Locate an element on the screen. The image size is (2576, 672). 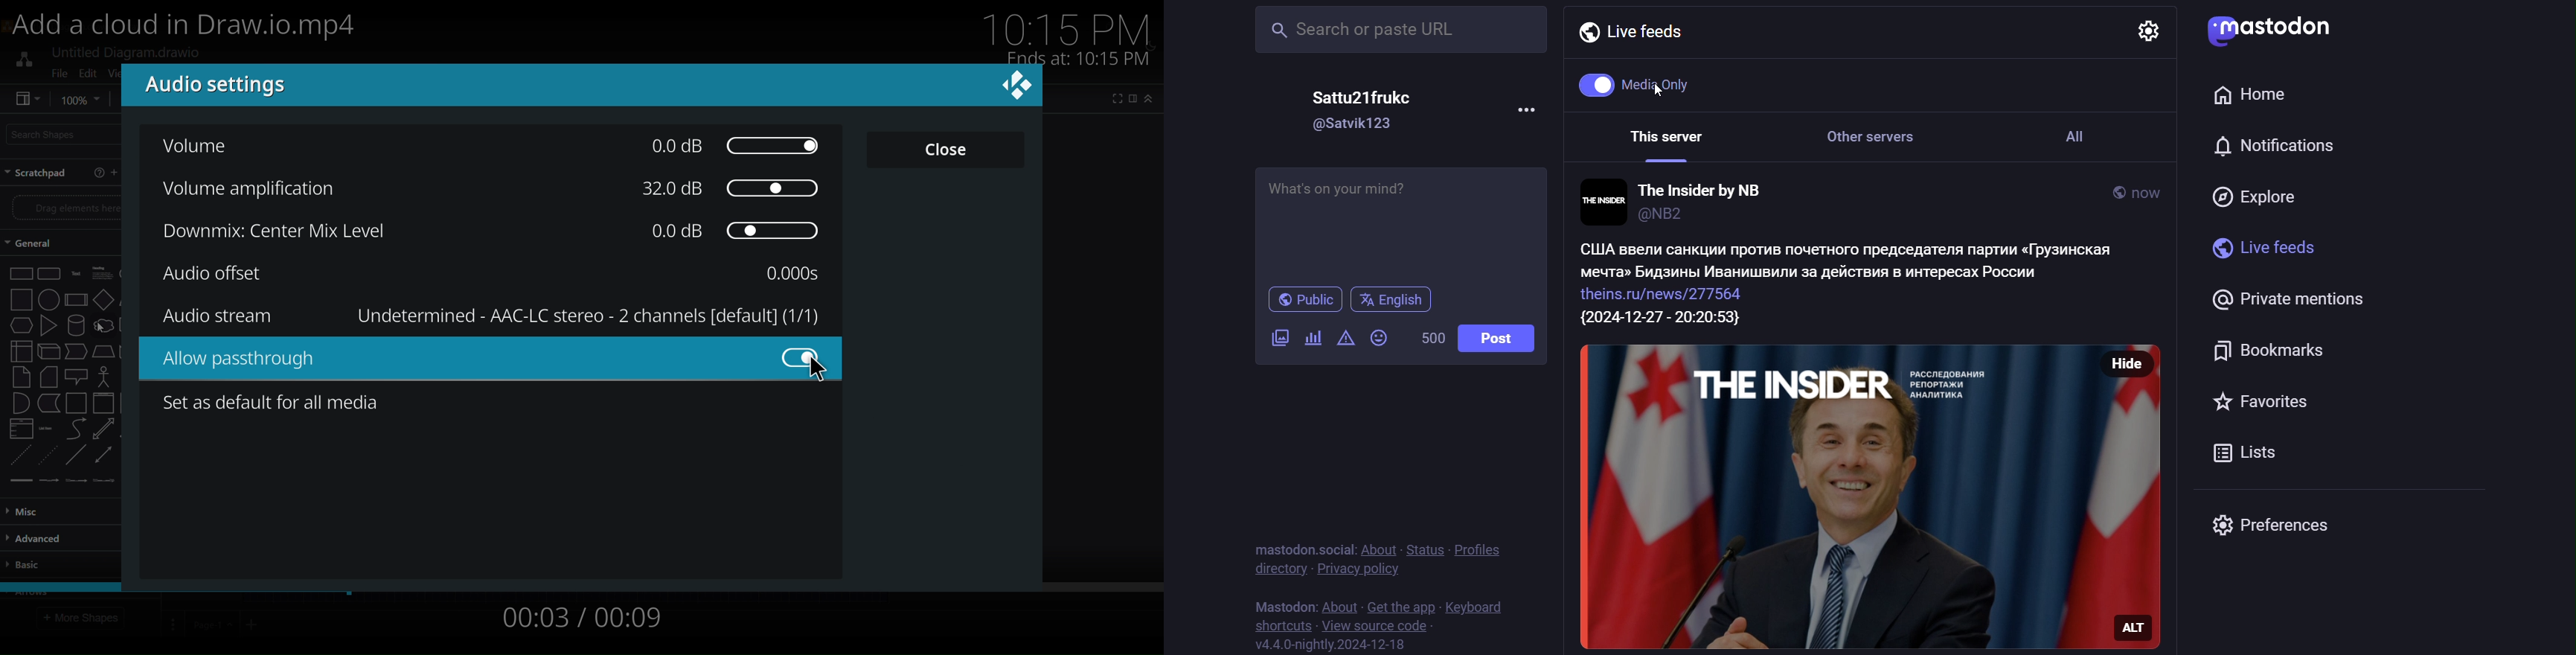
cursor is located at coordinates (822, 372).